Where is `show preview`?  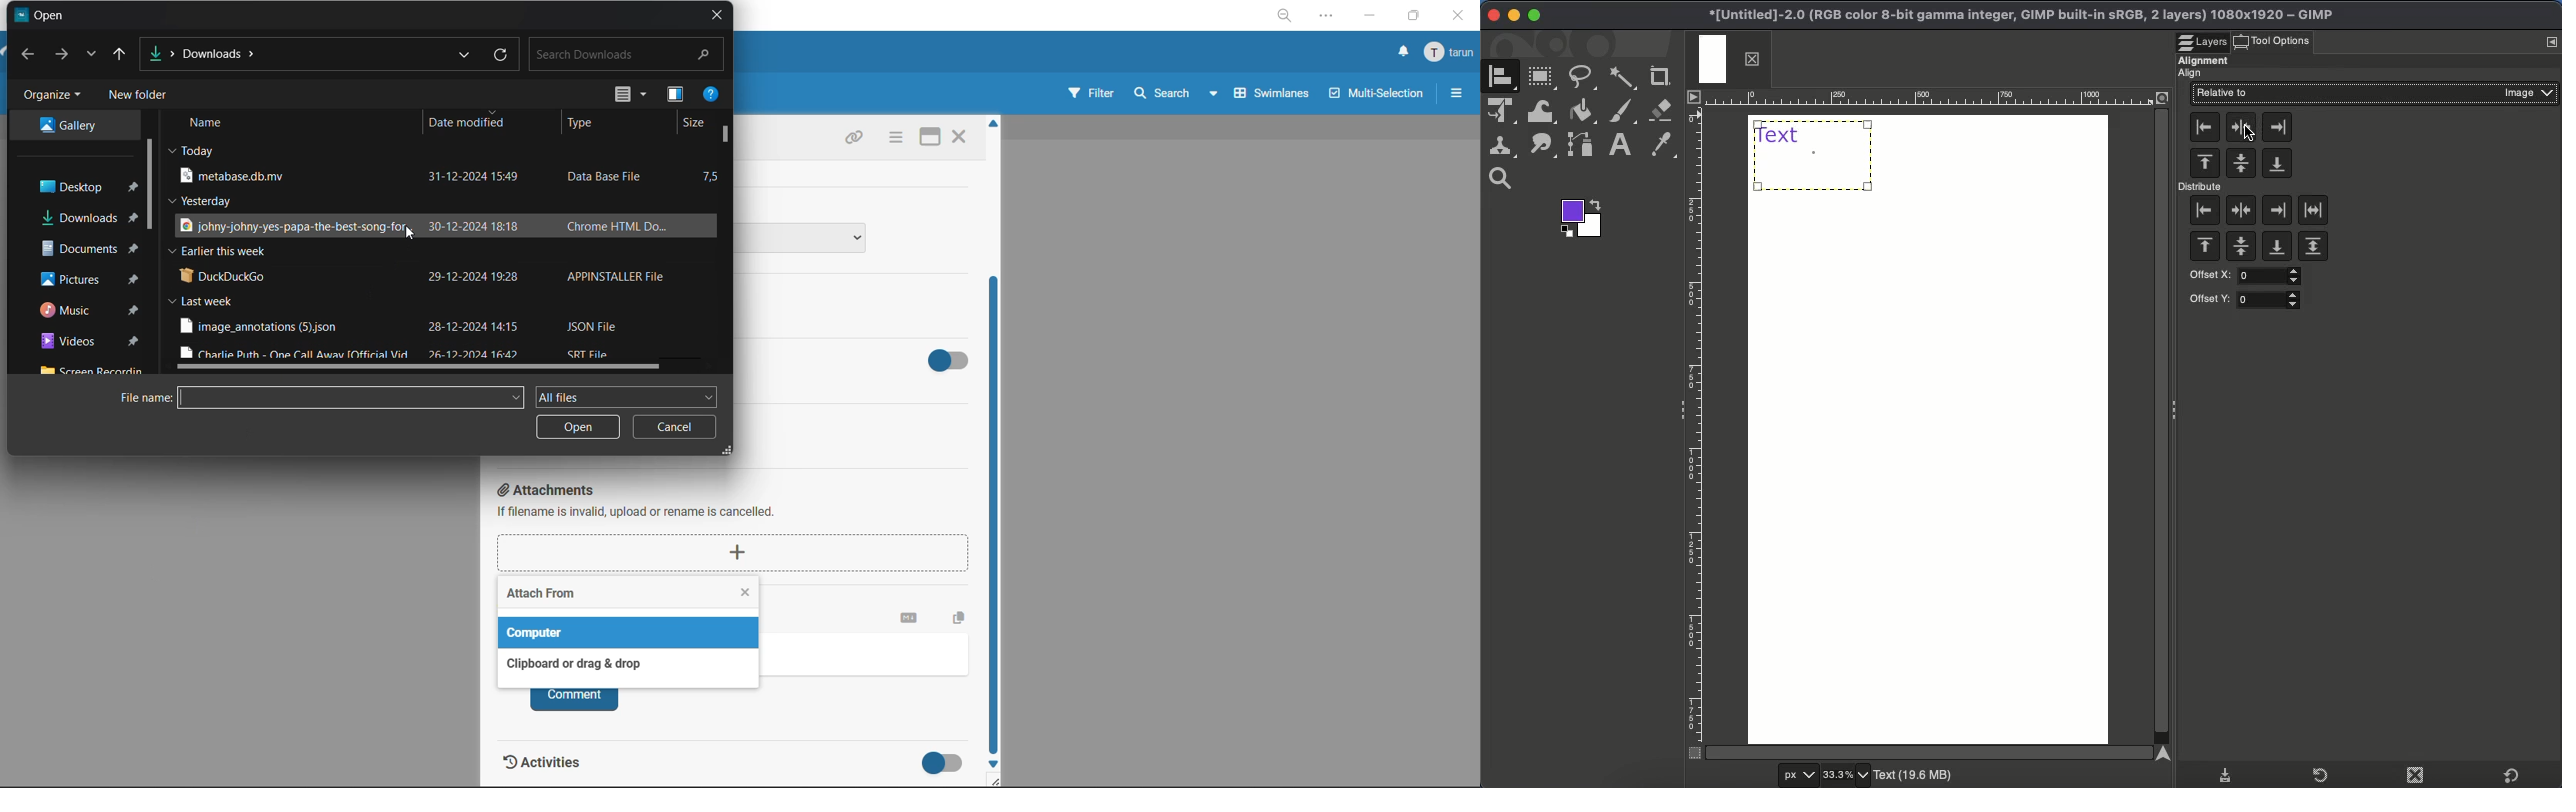 show preview is located at coordinates (675, 98).